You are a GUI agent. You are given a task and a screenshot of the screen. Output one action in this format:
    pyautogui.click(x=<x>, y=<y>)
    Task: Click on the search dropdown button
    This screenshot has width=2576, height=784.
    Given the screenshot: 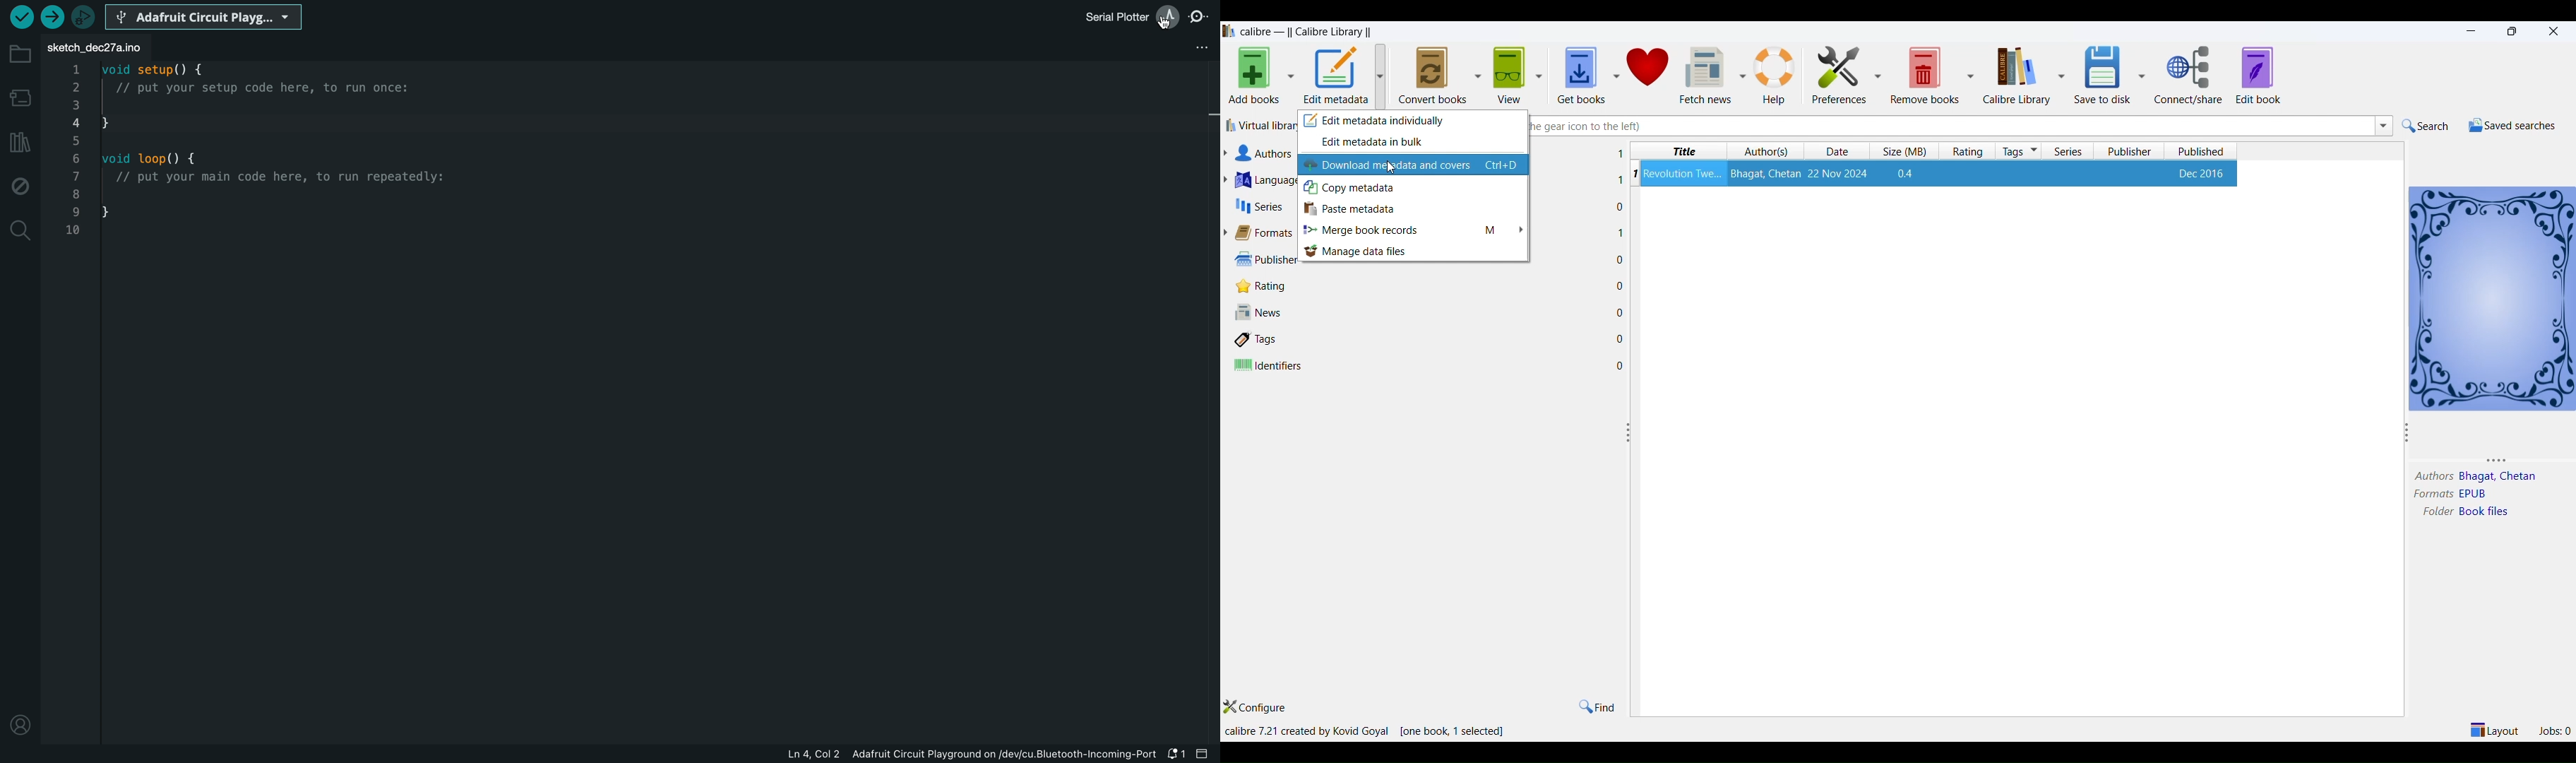 What is the action you would take?
    pyautogui.click(x=2385, y=126)
    